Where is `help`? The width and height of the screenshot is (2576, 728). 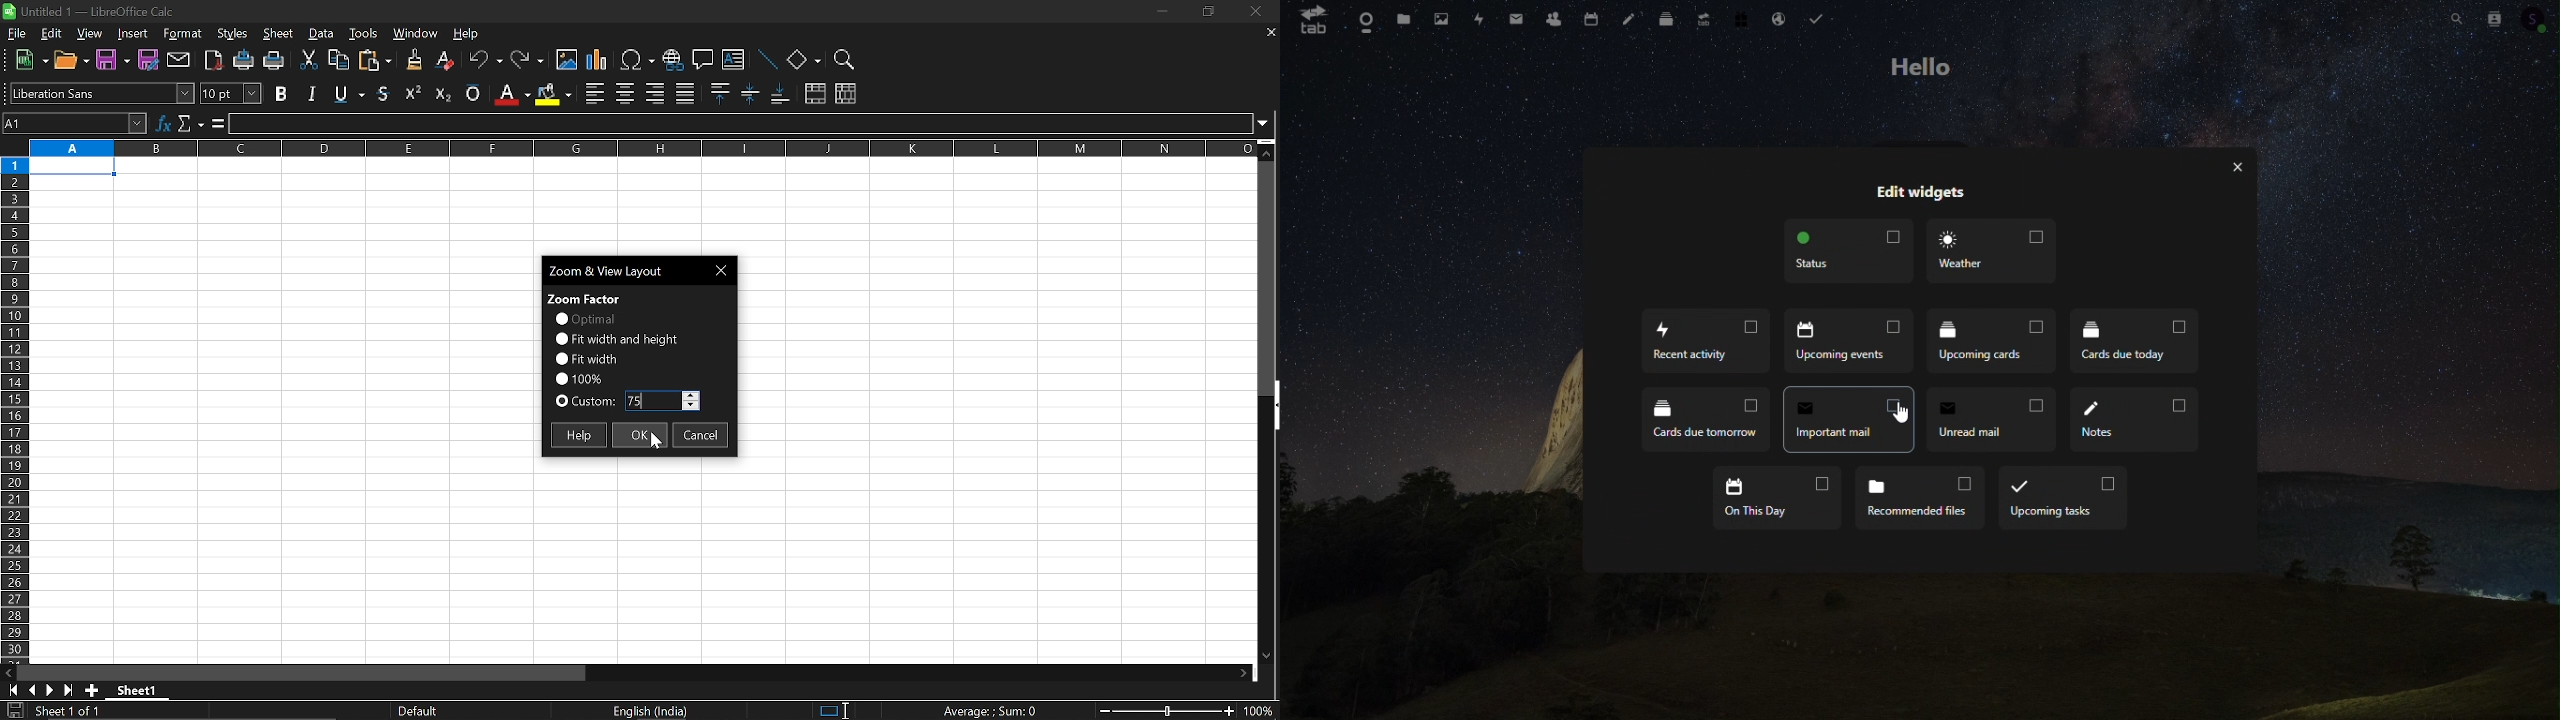 help is located at coordinates (468, 36).